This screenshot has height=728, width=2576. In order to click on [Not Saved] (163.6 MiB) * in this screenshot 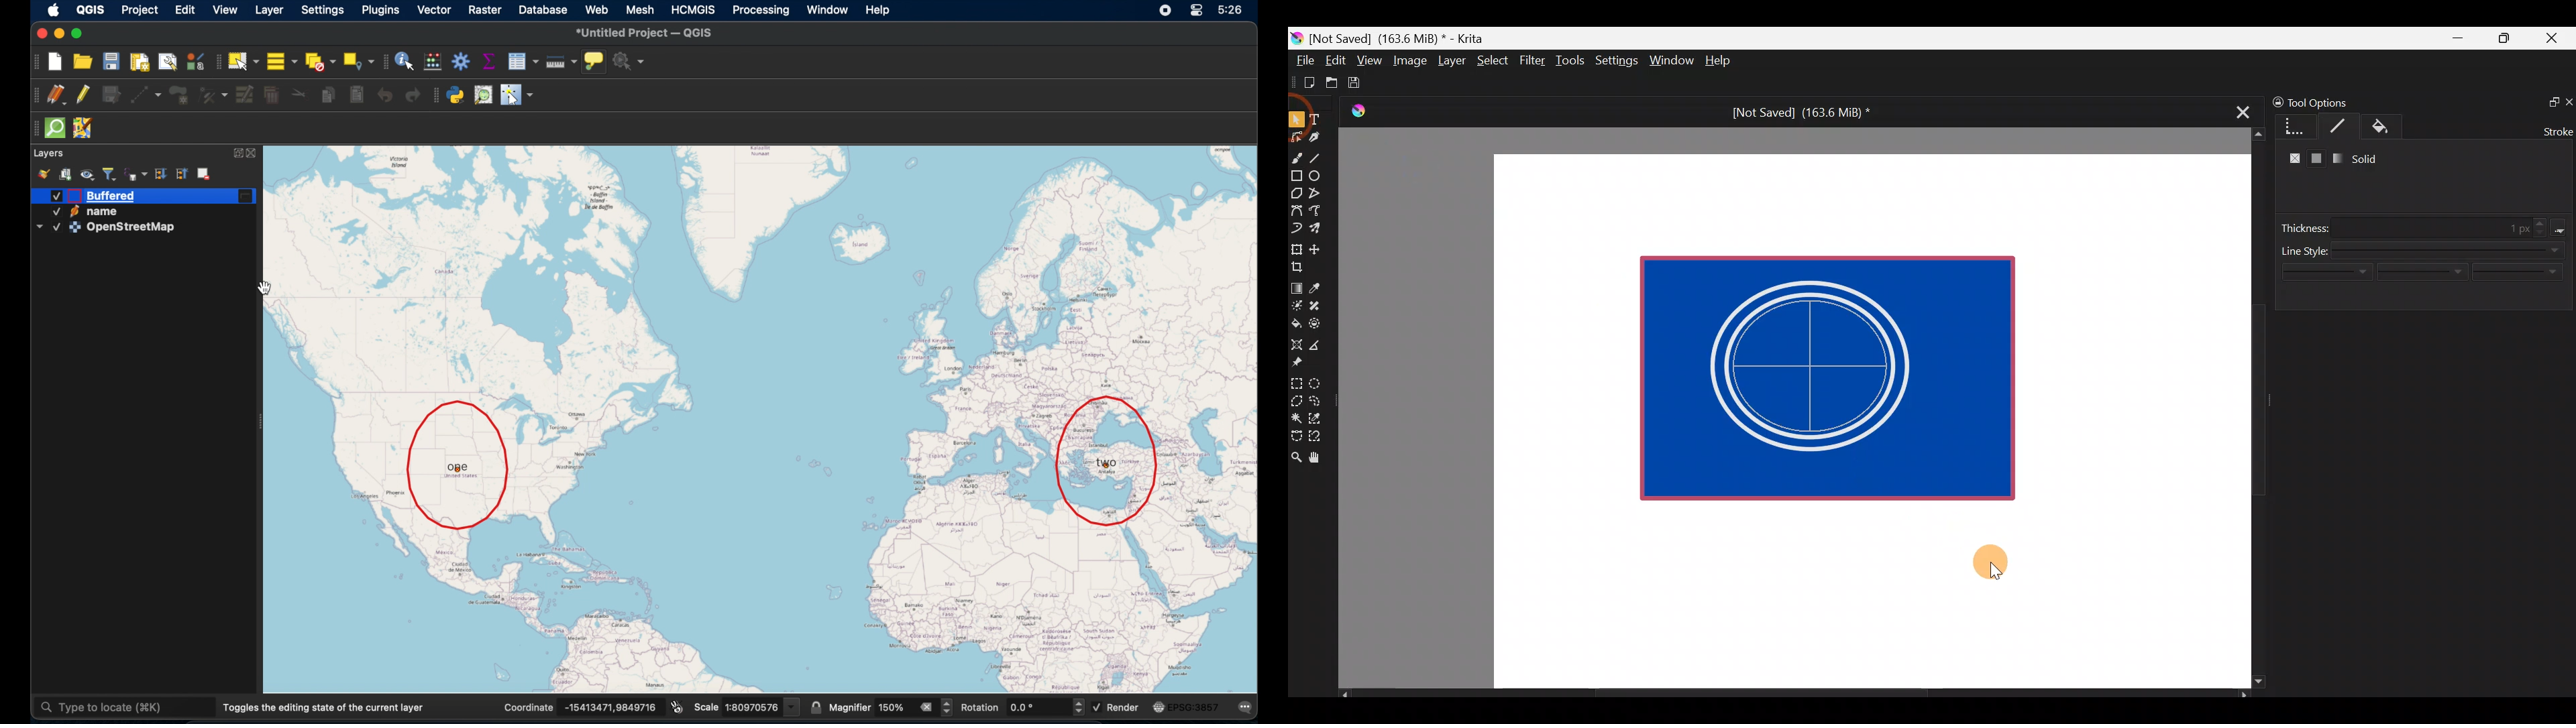, I will do `click(1796, 113)`.